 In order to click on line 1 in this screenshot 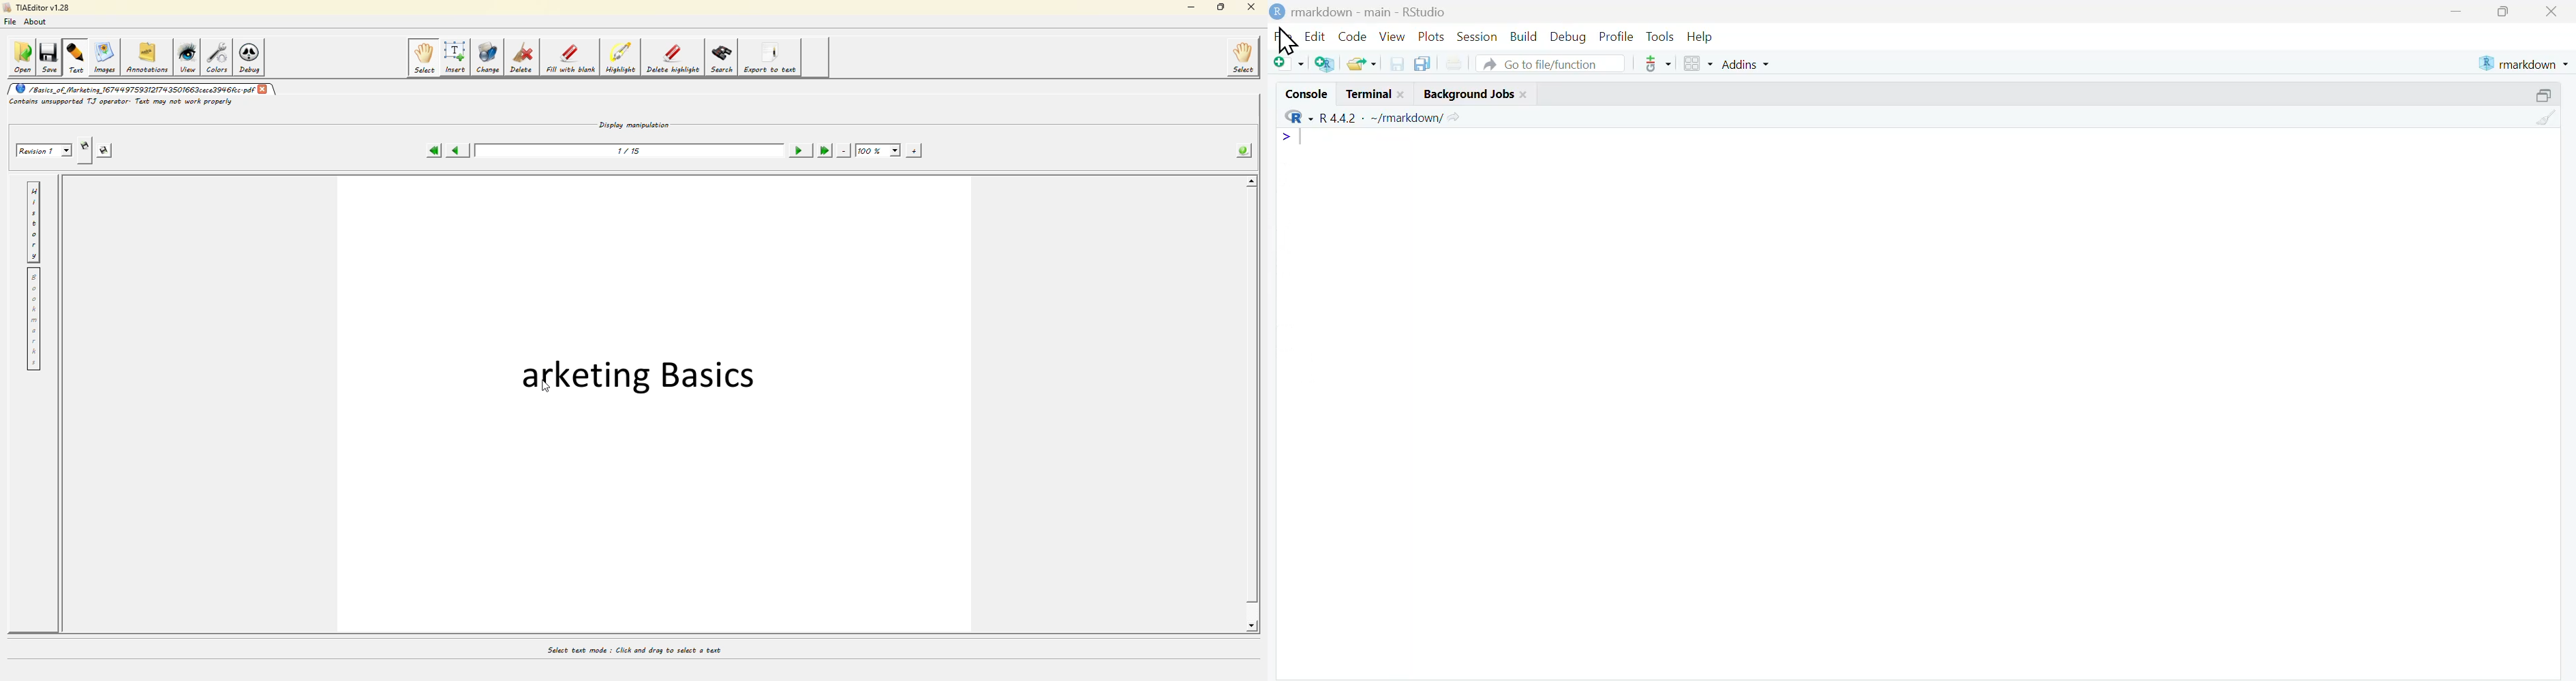, I will do `click(1294, 137)`.